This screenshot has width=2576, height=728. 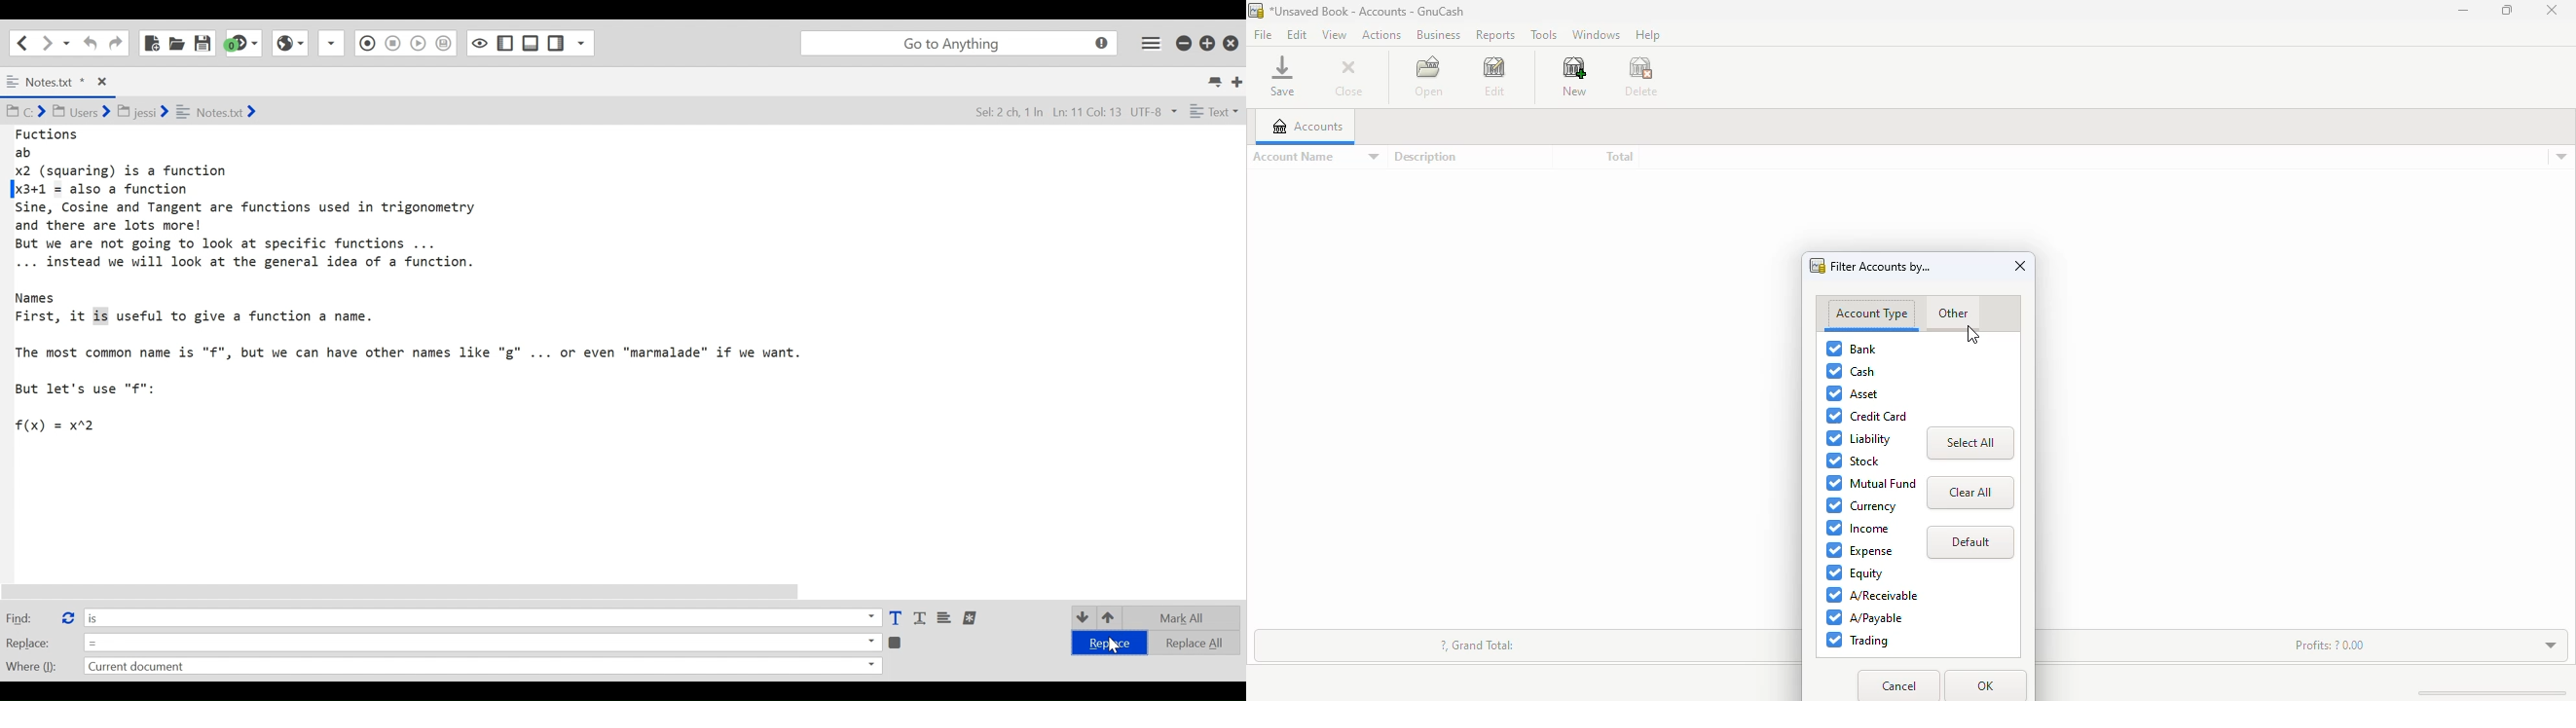 I want to click on expense, so click(x=1859, y=550).